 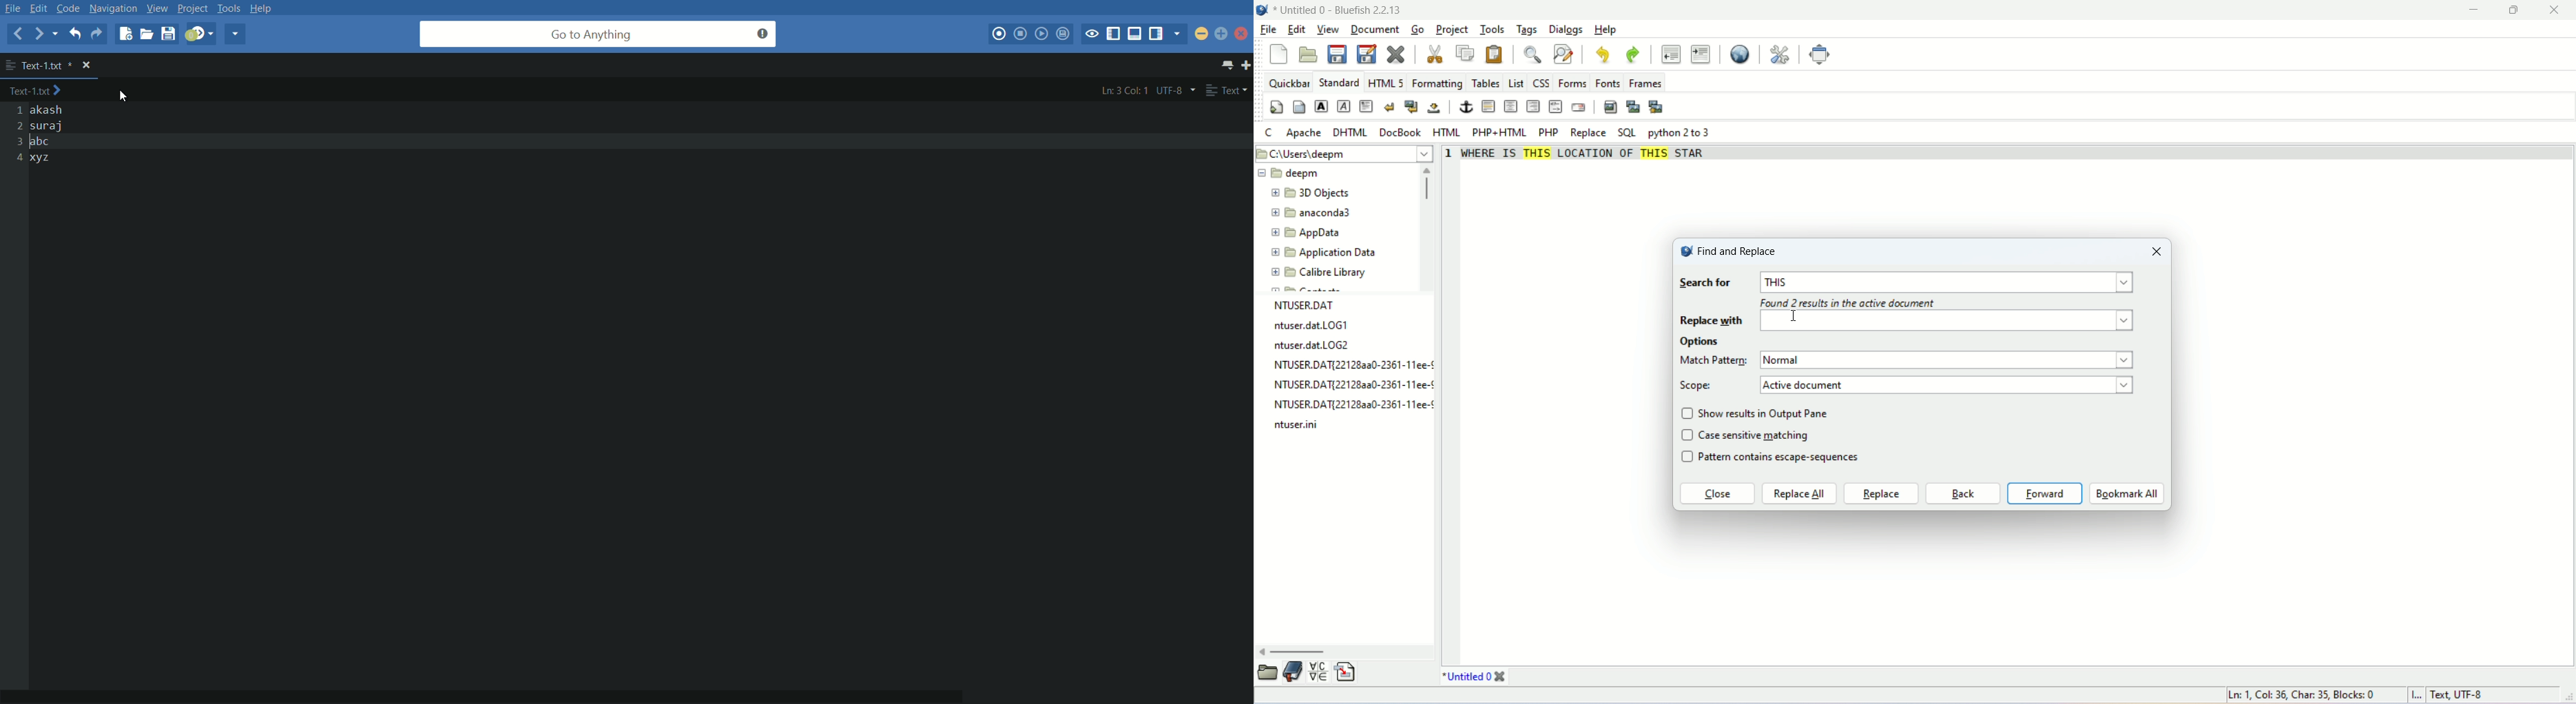 What do you see at coordinates (1682, 133) in the screenshot?
I see `python 2 to 3` at bounding box center [1682, 133].